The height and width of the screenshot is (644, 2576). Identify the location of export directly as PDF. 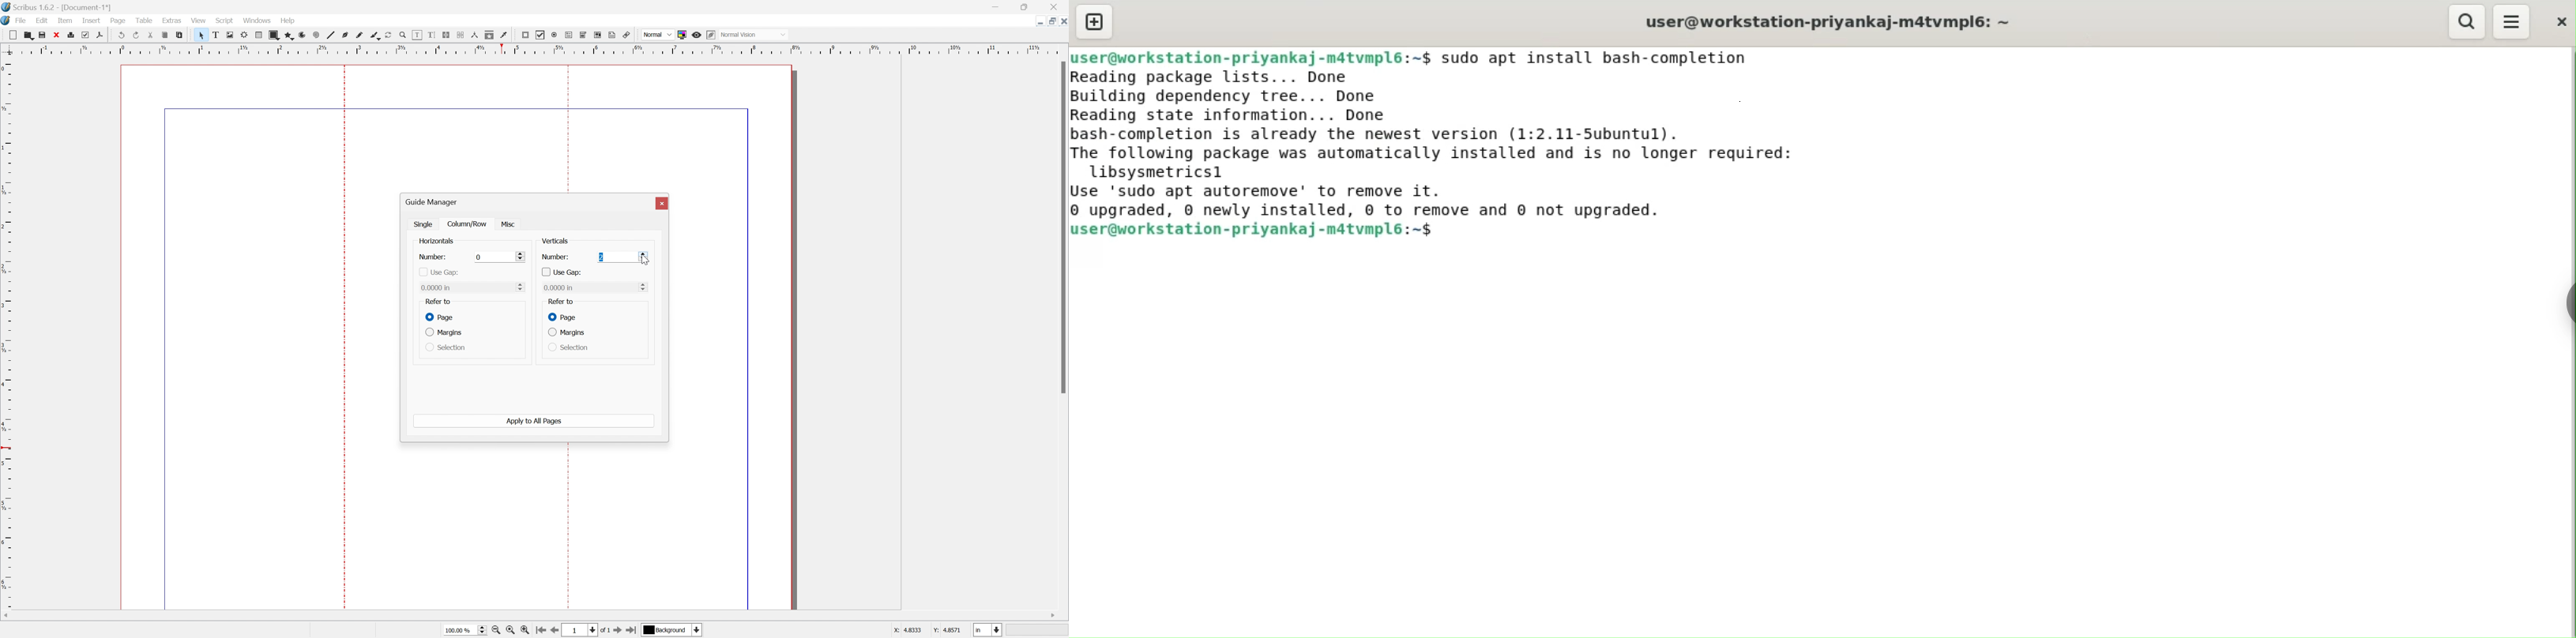
(100, 35).